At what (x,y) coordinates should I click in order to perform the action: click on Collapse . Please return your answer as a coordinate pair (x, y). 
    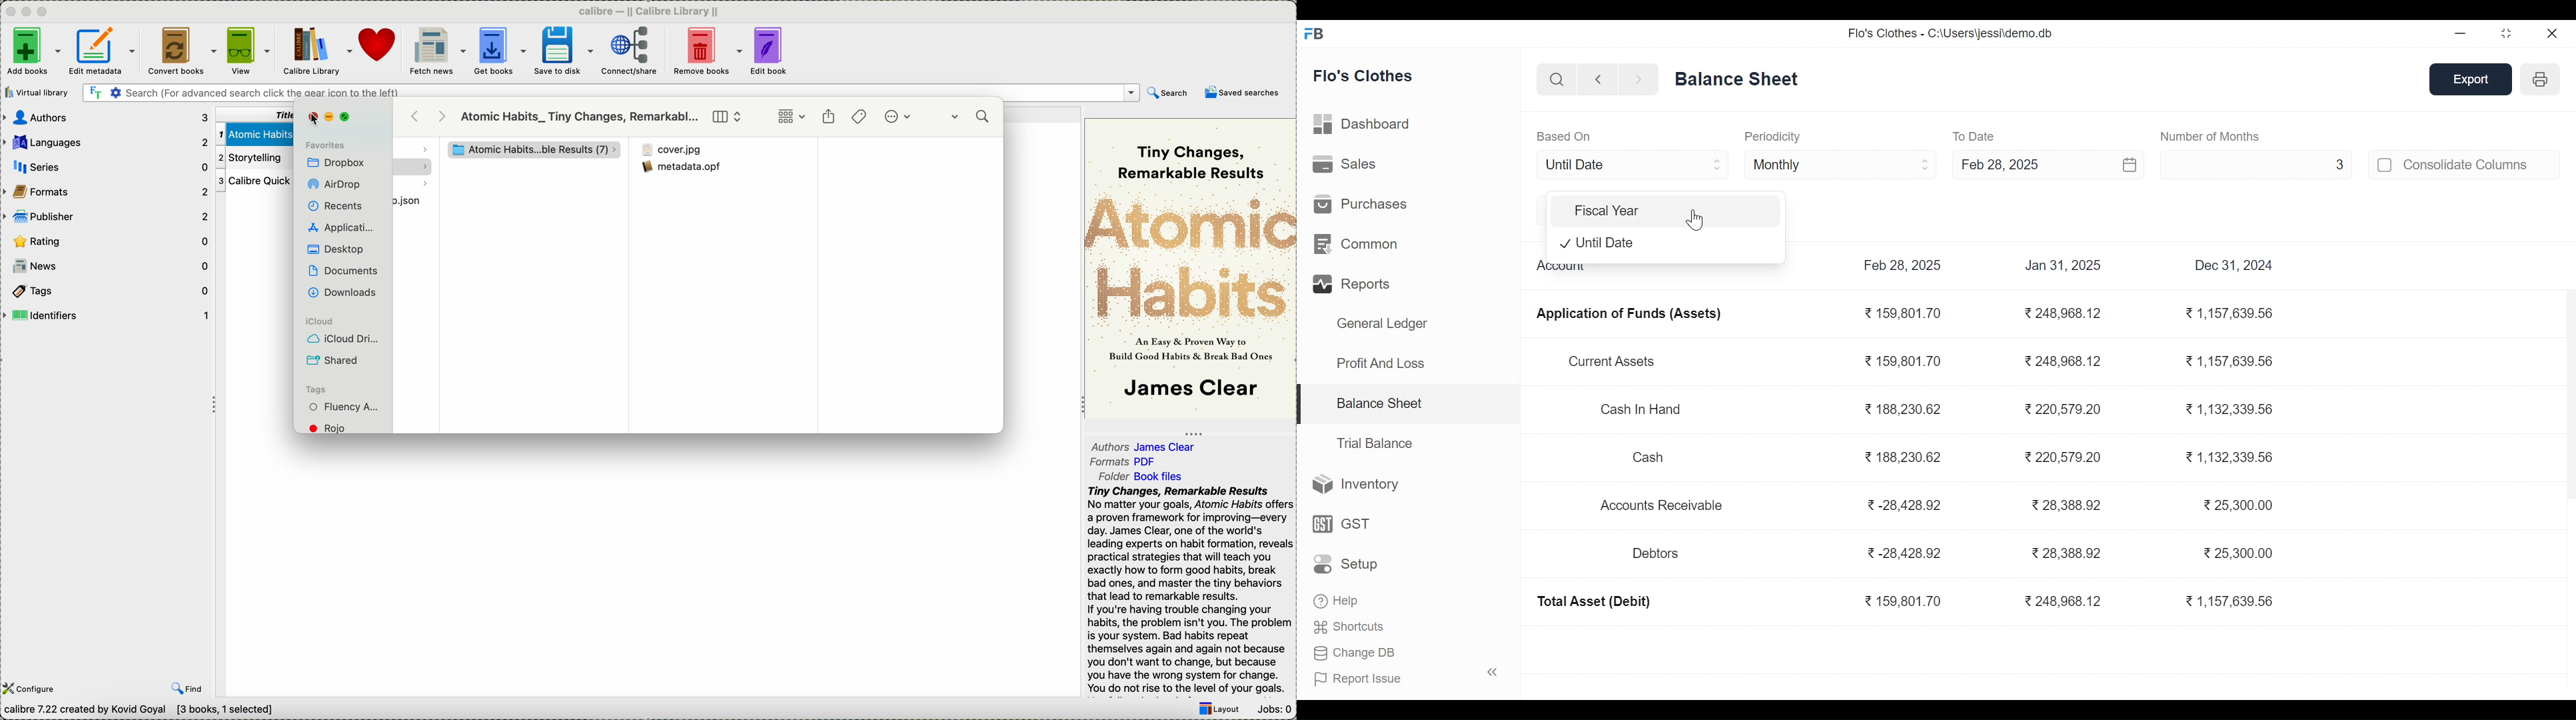
    Looking at the image, I should click on (1493, 671).